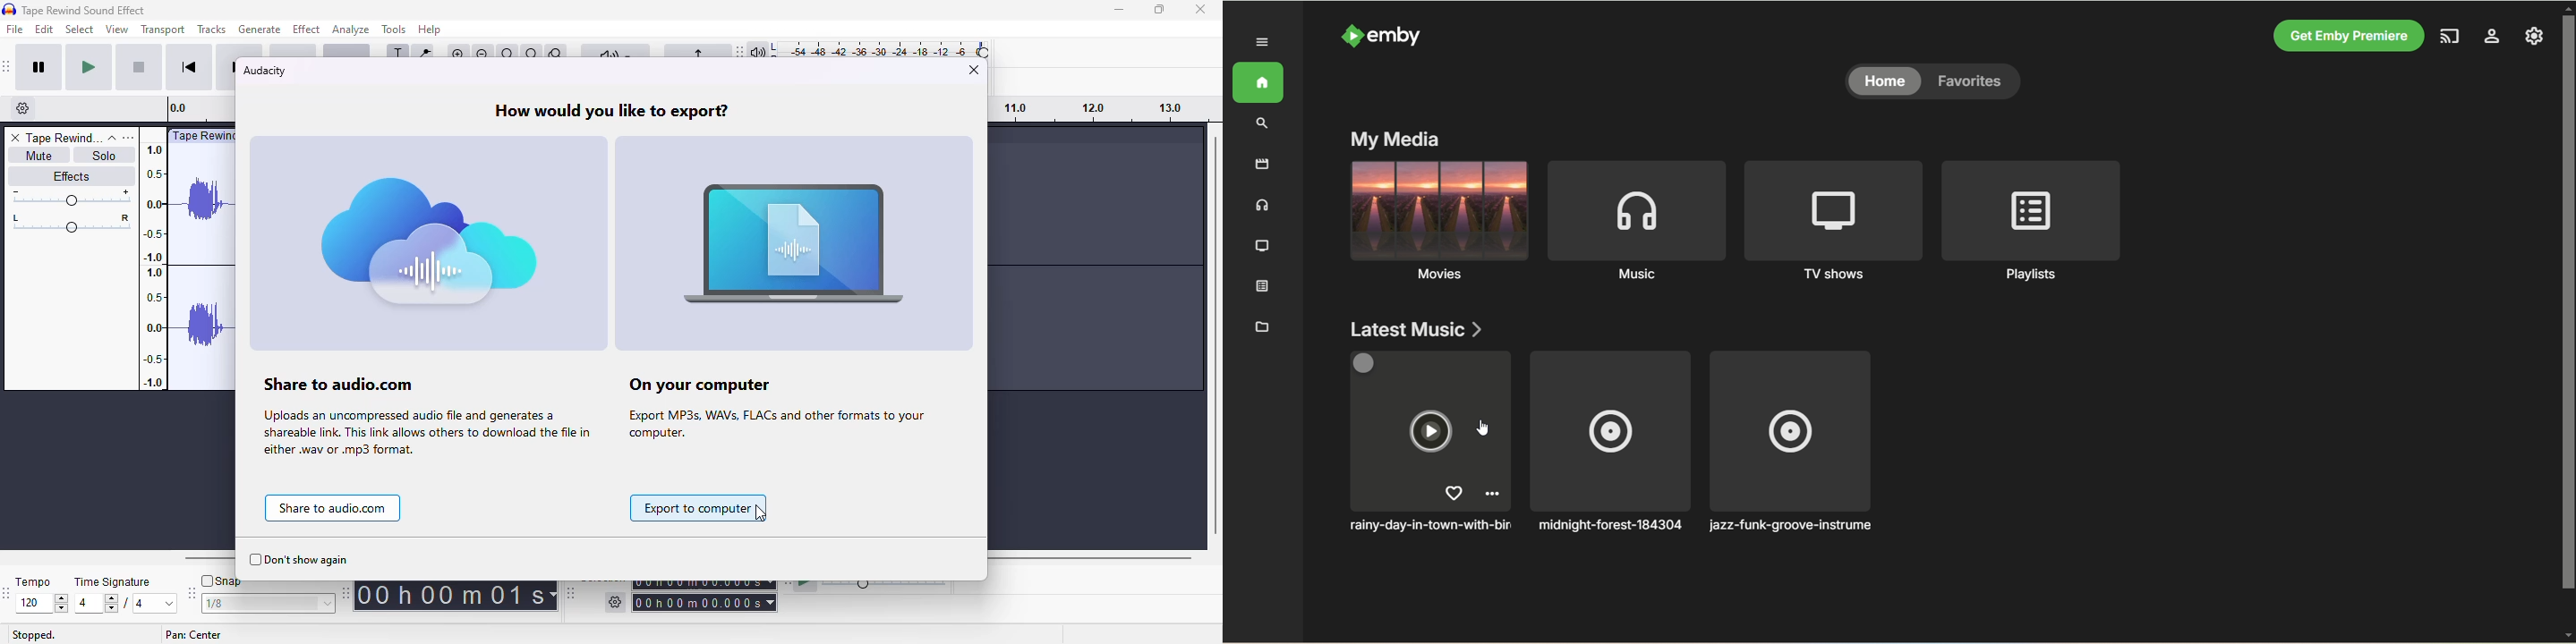 The image size is (2576, 644). Describe the element at coordinates (458, 55) in the screenshot. I see `zoom in` at that location.